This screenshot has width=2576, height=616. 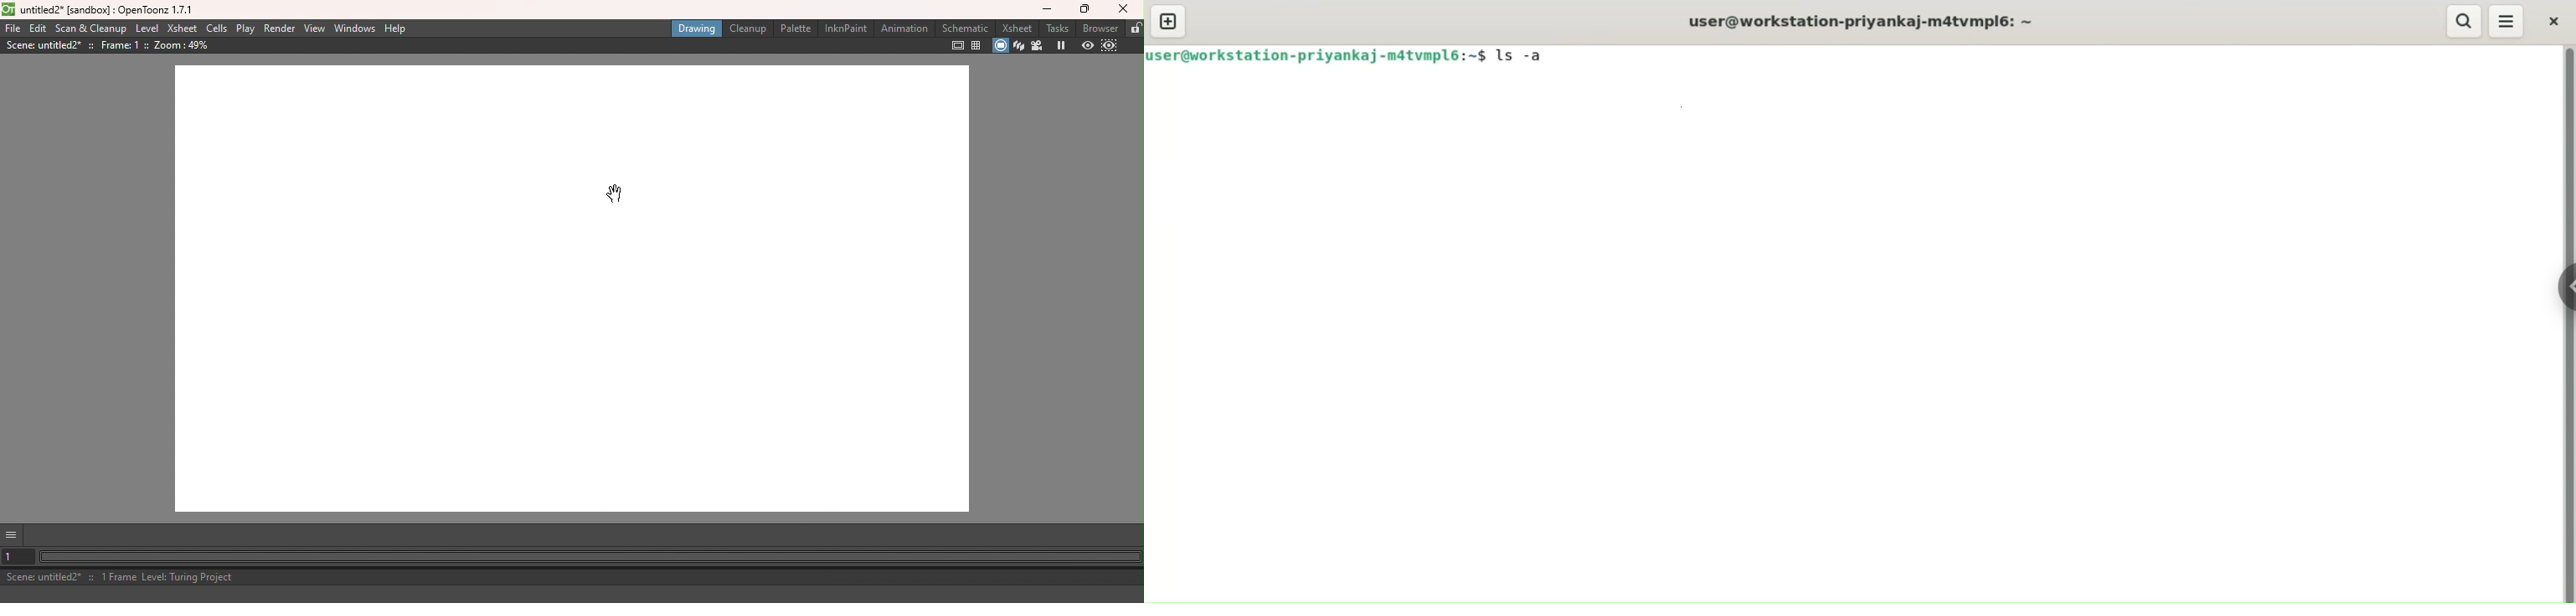 I want to click on Palette, so click(x=795, y=28).